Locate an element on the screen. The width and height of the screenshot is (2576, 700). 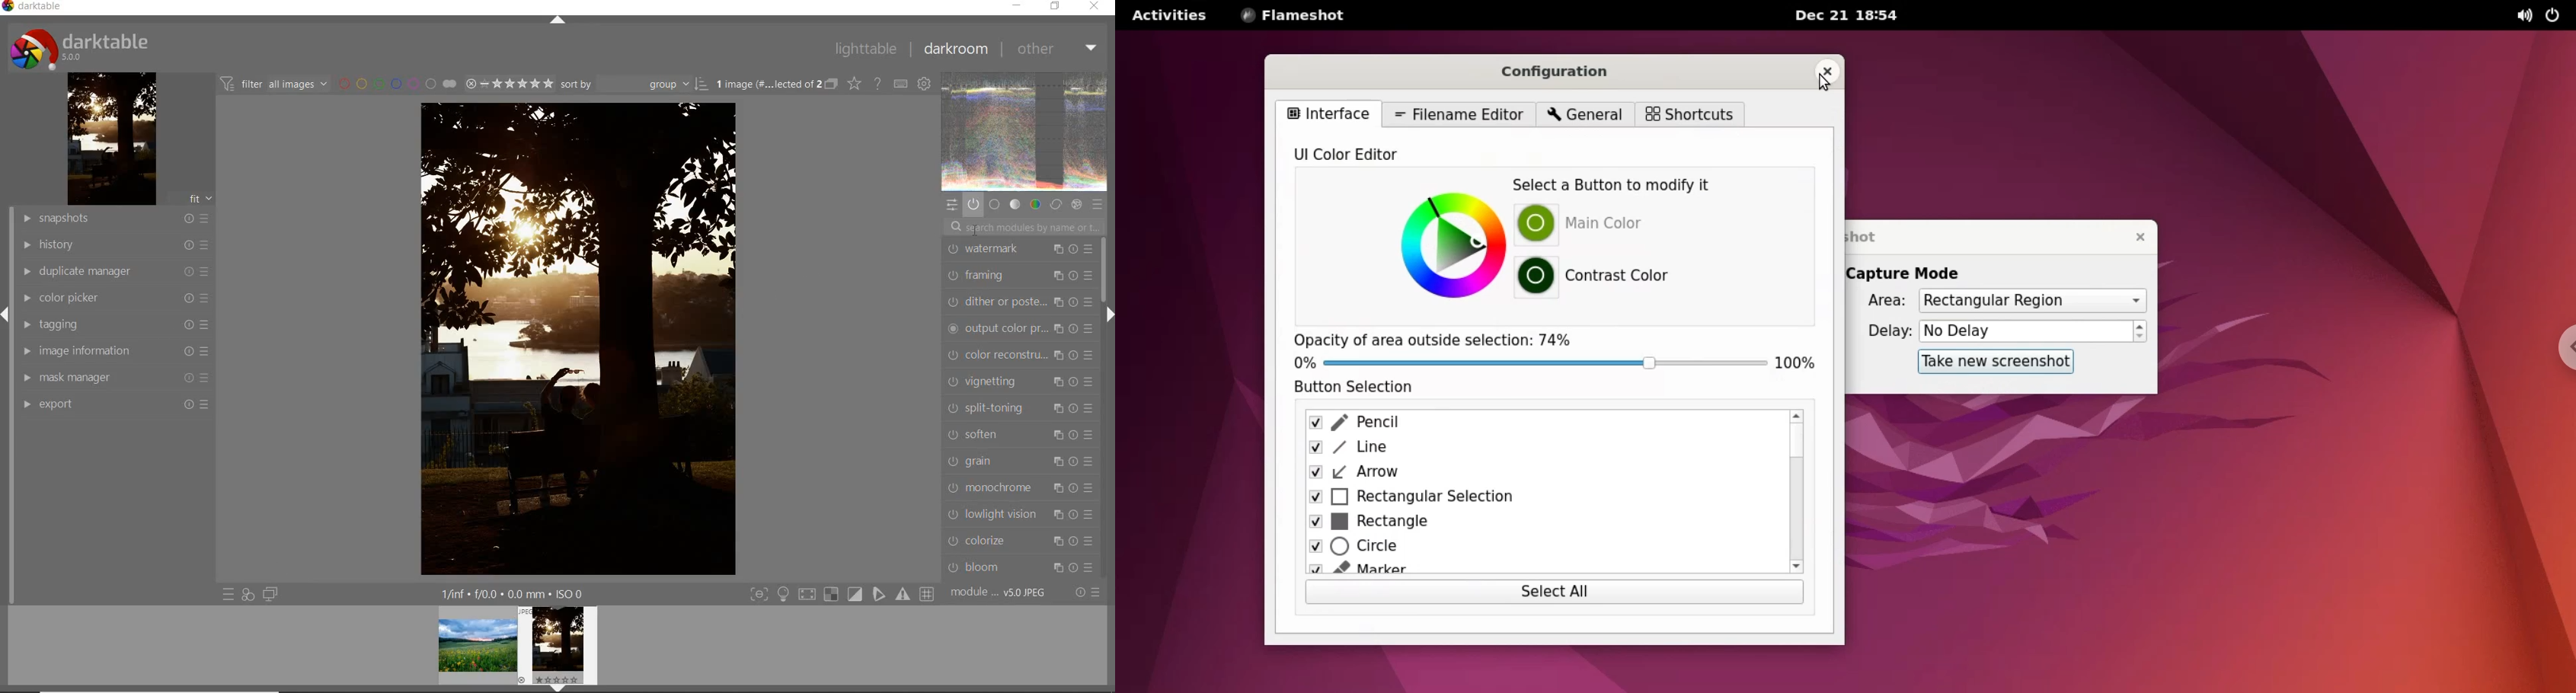
define keyboard shortcuts is located at coordinates (925, 83).